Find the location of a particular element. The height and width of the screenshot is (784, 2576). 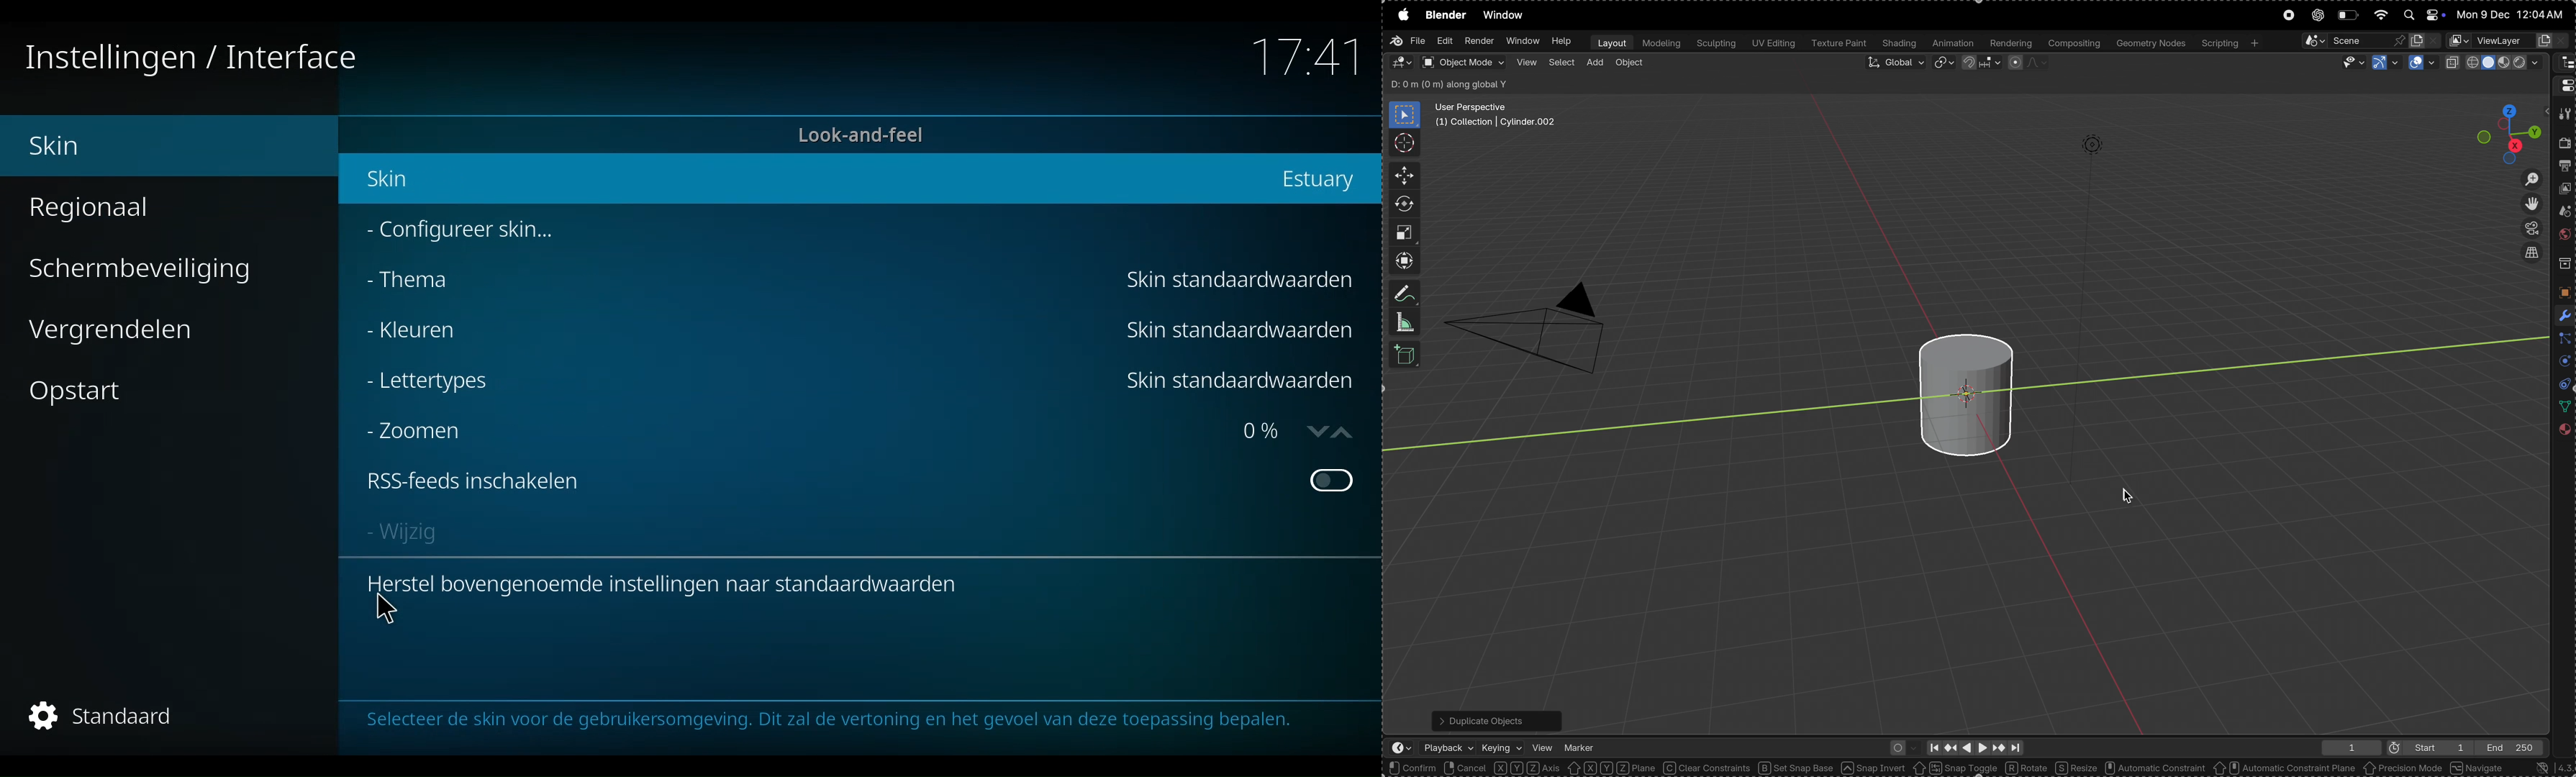

rotate is located at coordinates (2028, 767).